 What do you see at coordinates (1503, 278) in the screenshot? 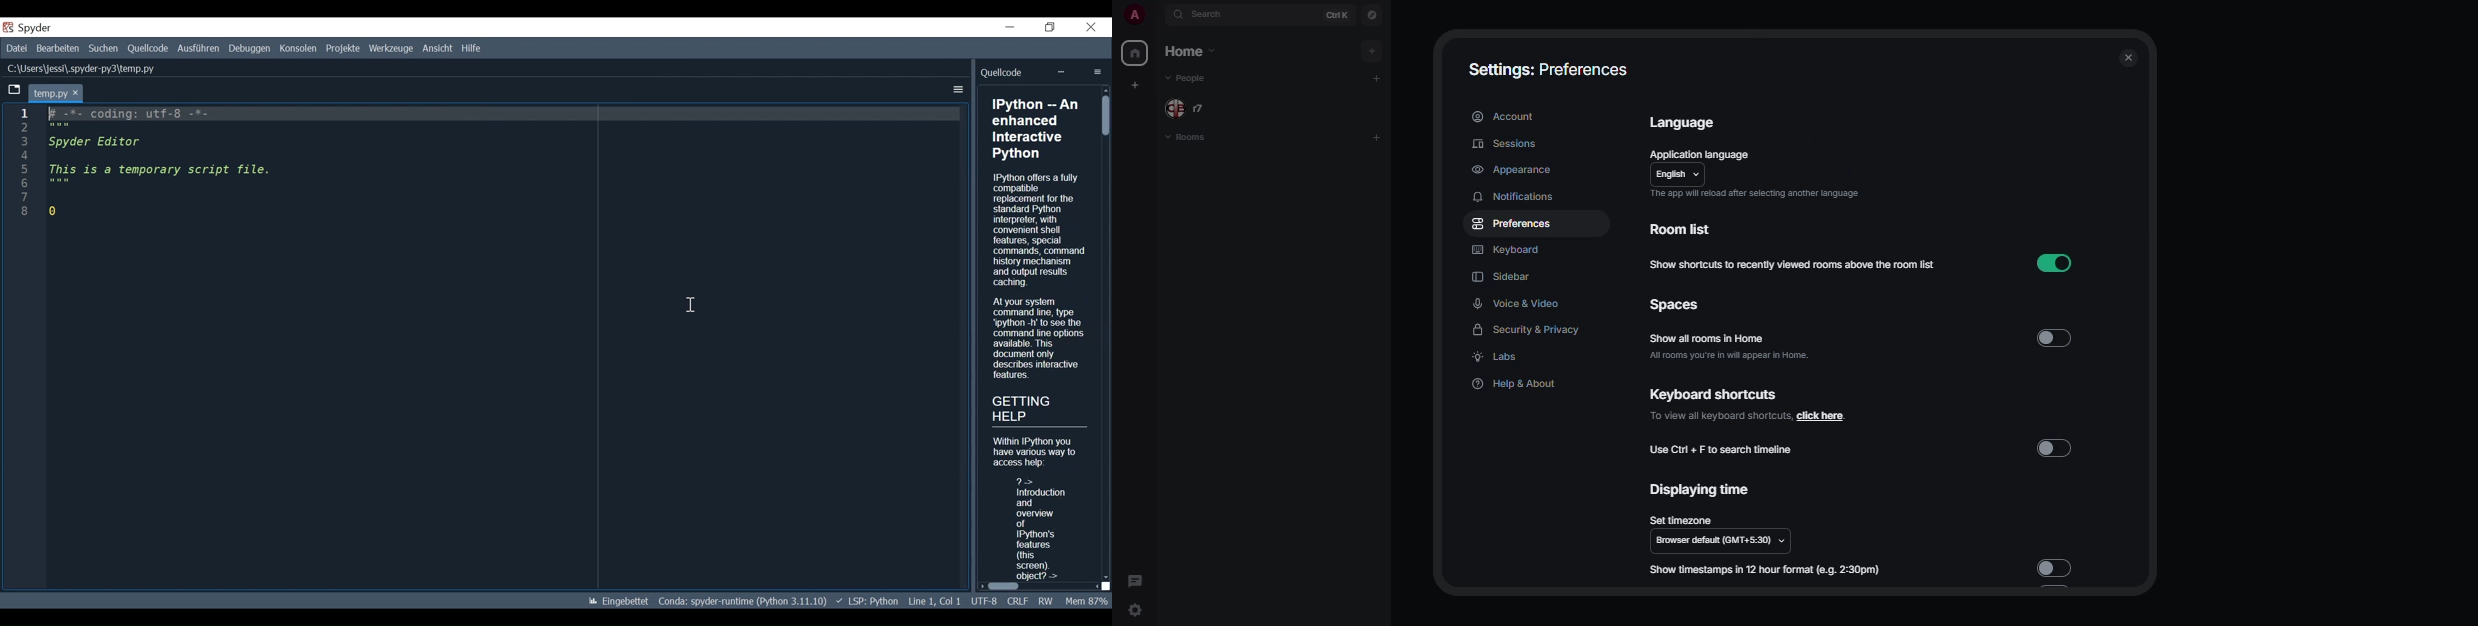
I see `sidebar` at bounding box center [1503, 278].